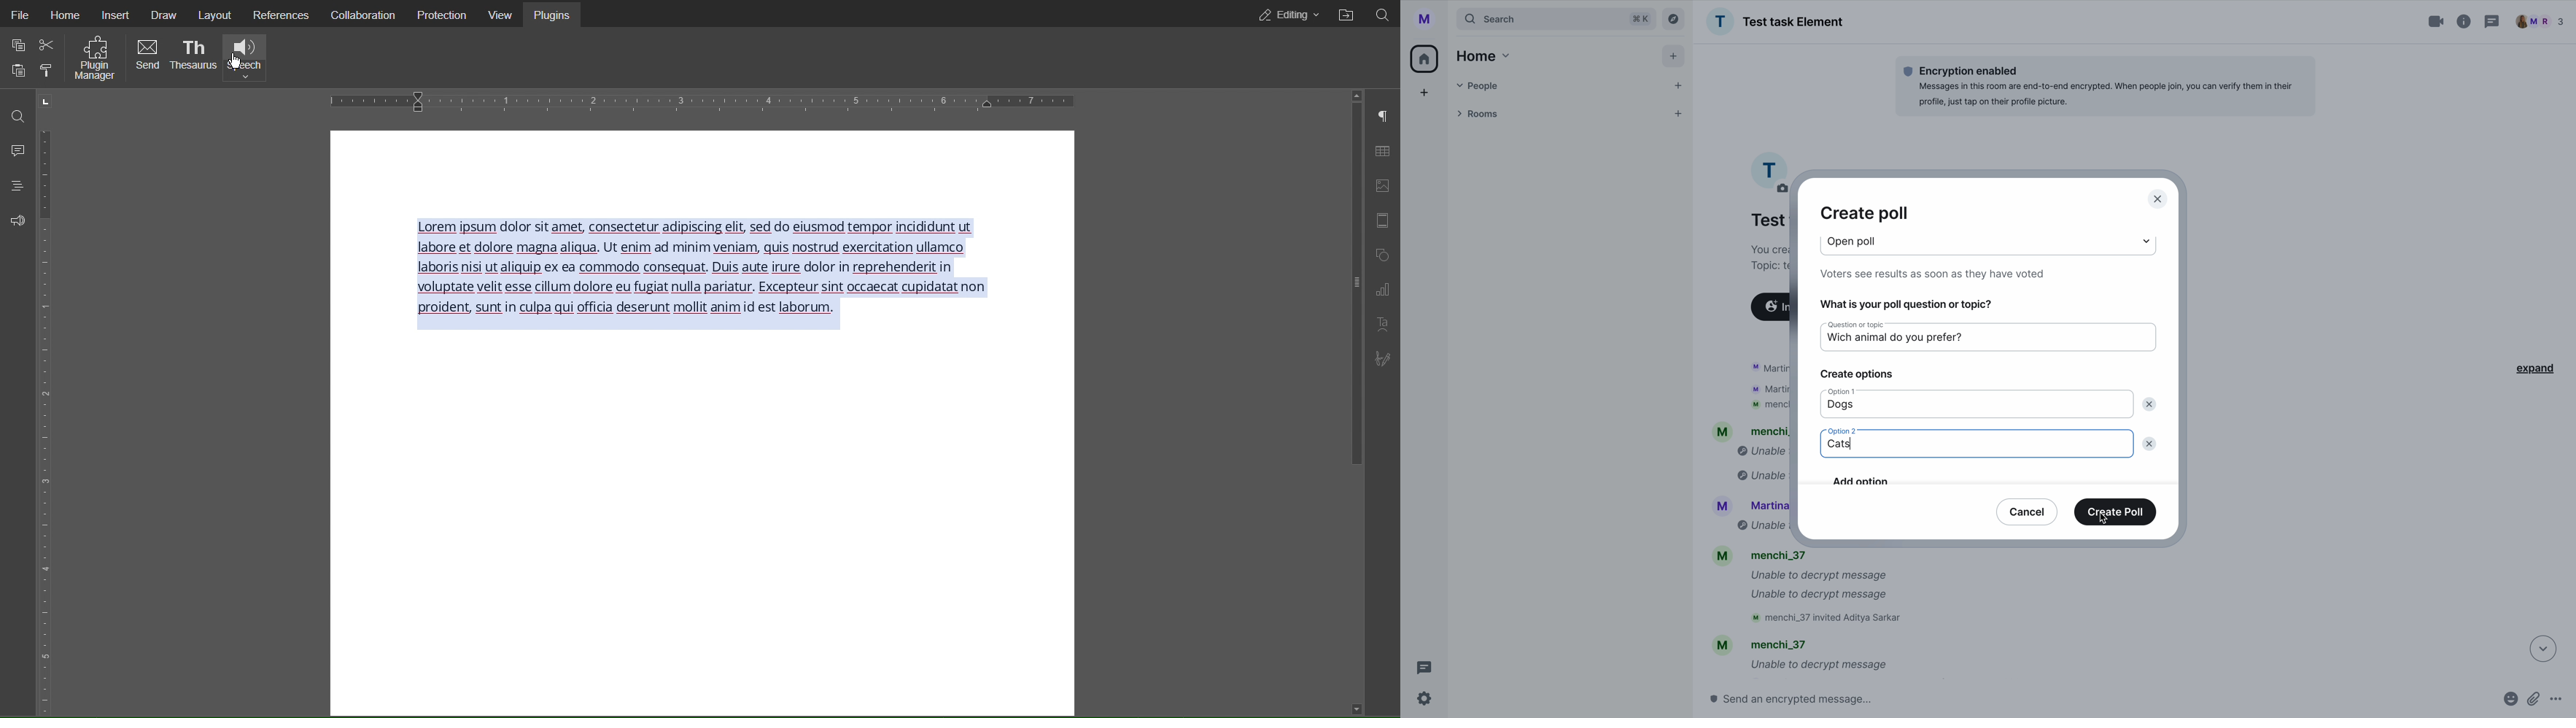  Describe the element at coordinates (1858, 241) in the screenshot. I see `poll type` at that location.